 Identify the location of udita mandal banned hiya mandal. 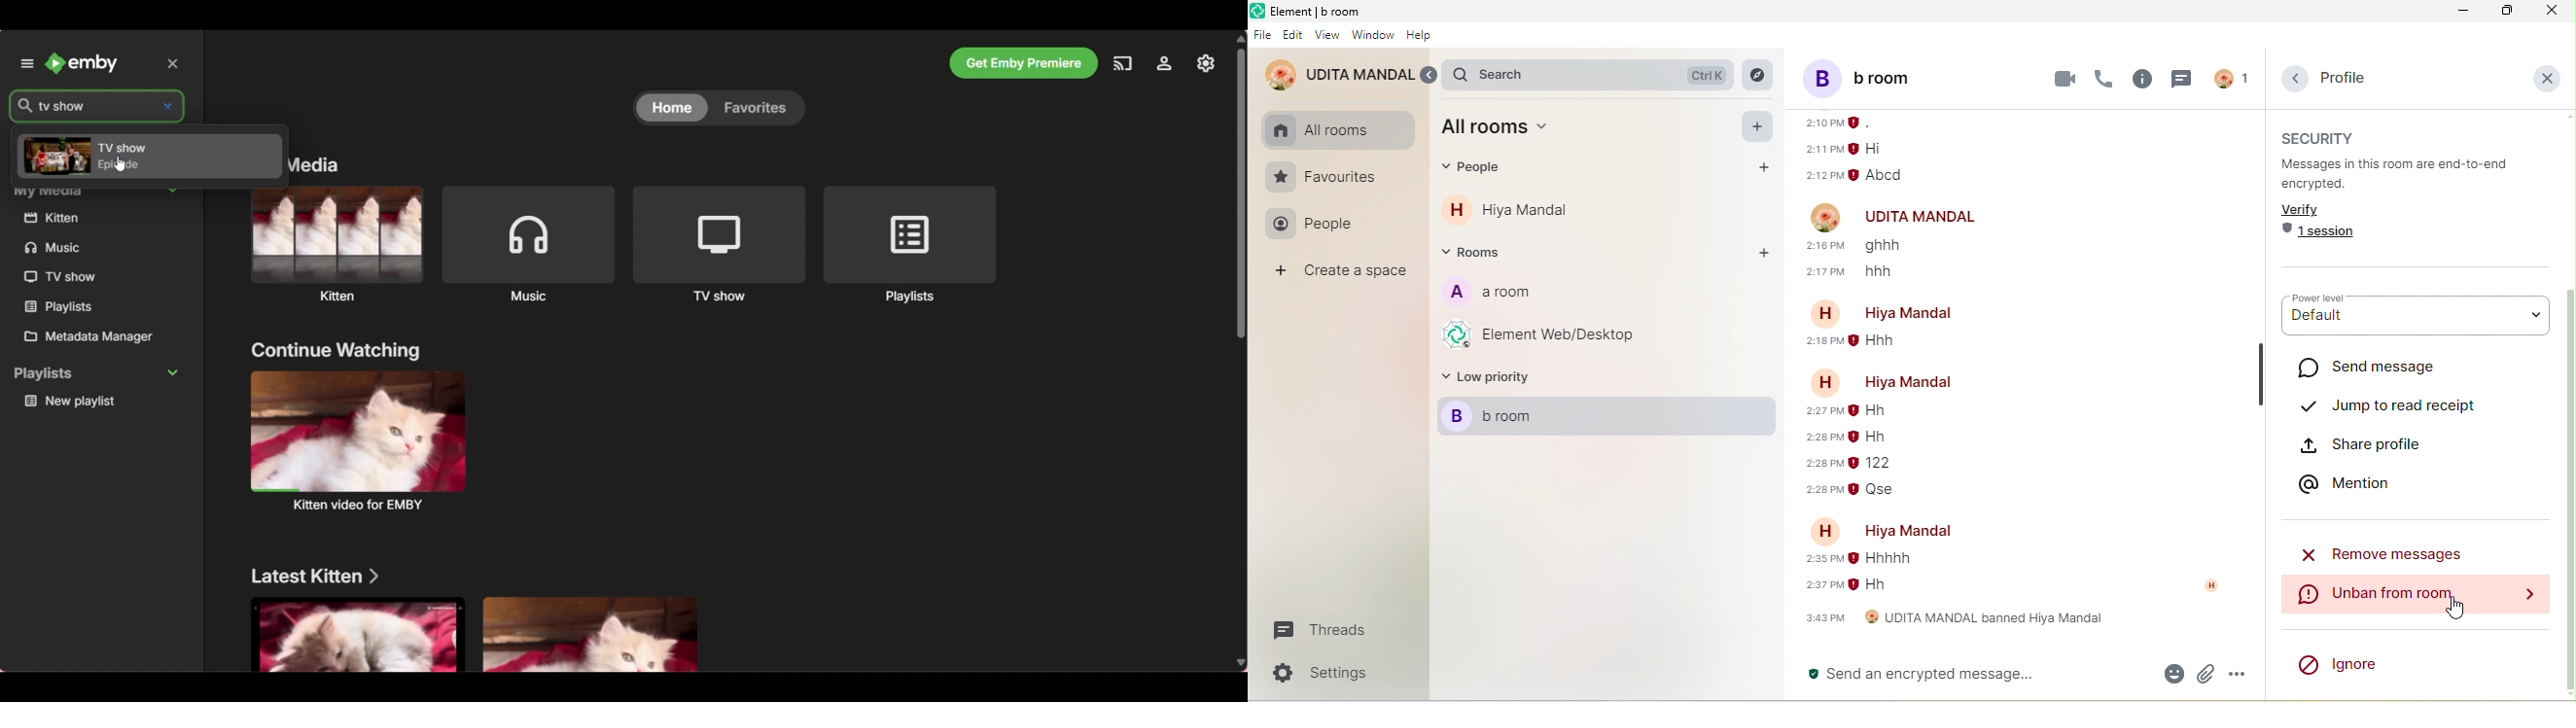
(1953, 621).